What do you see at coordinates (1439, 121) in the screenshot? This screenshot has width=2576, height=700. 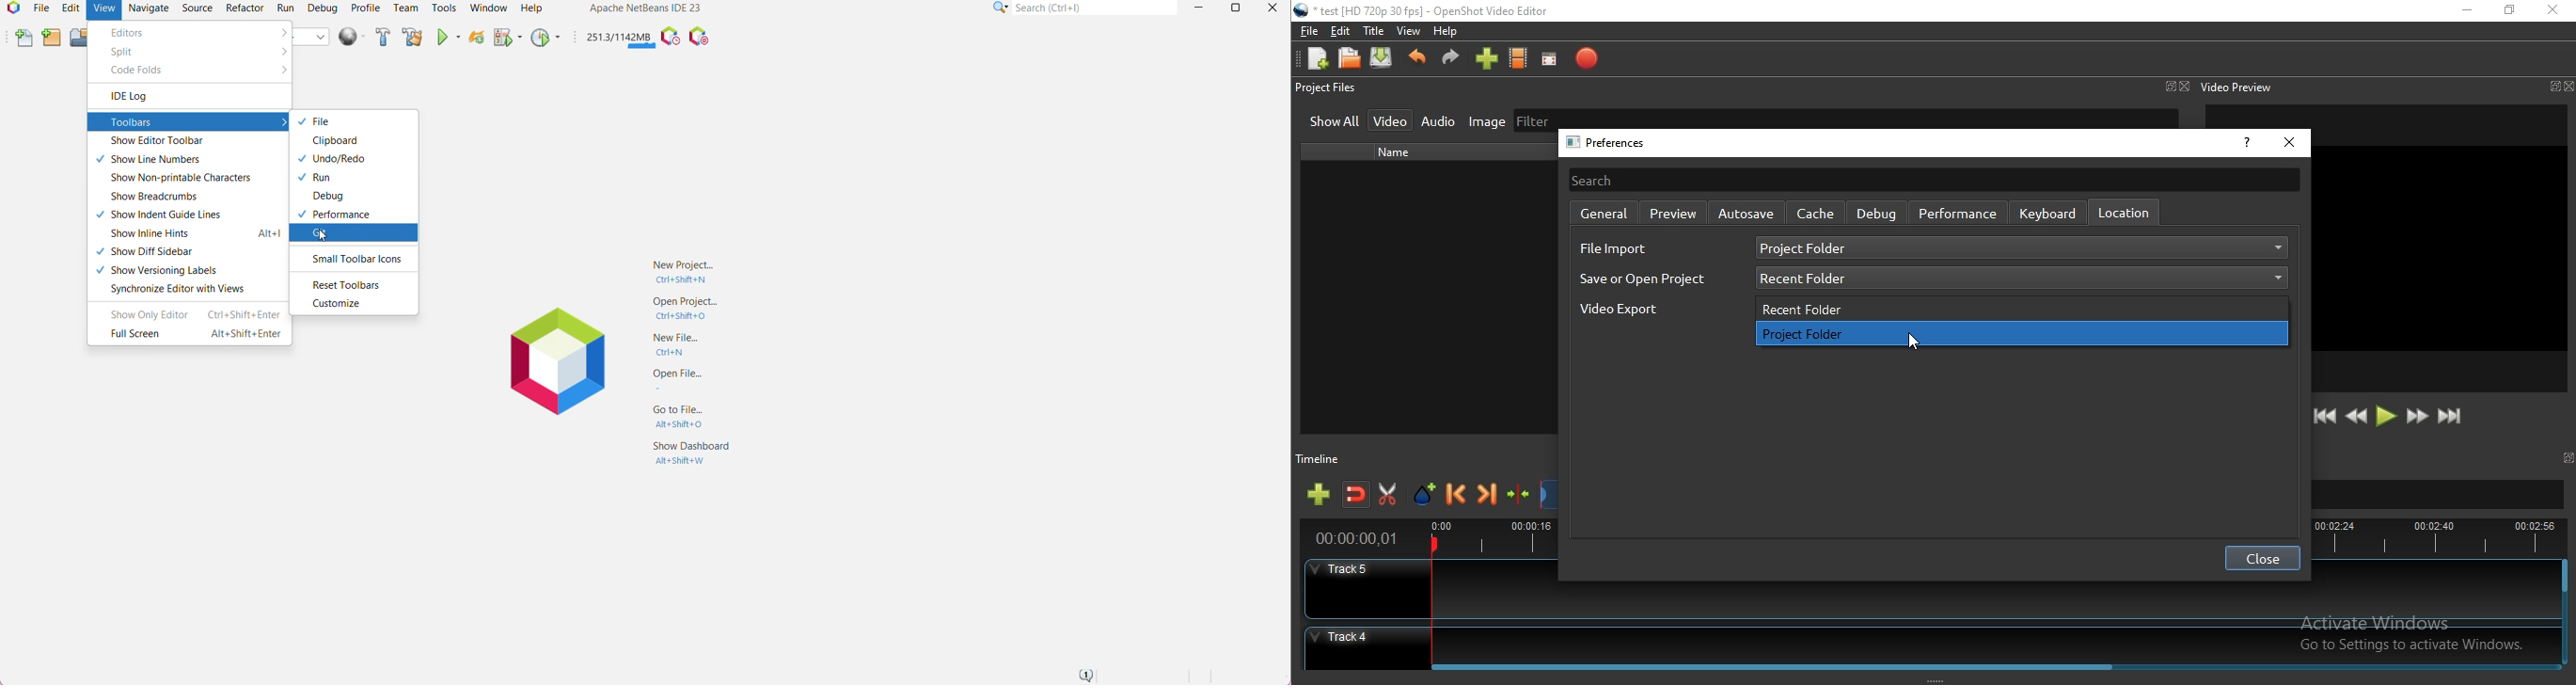 I see `Audio` at bounding box center [1439, 121].